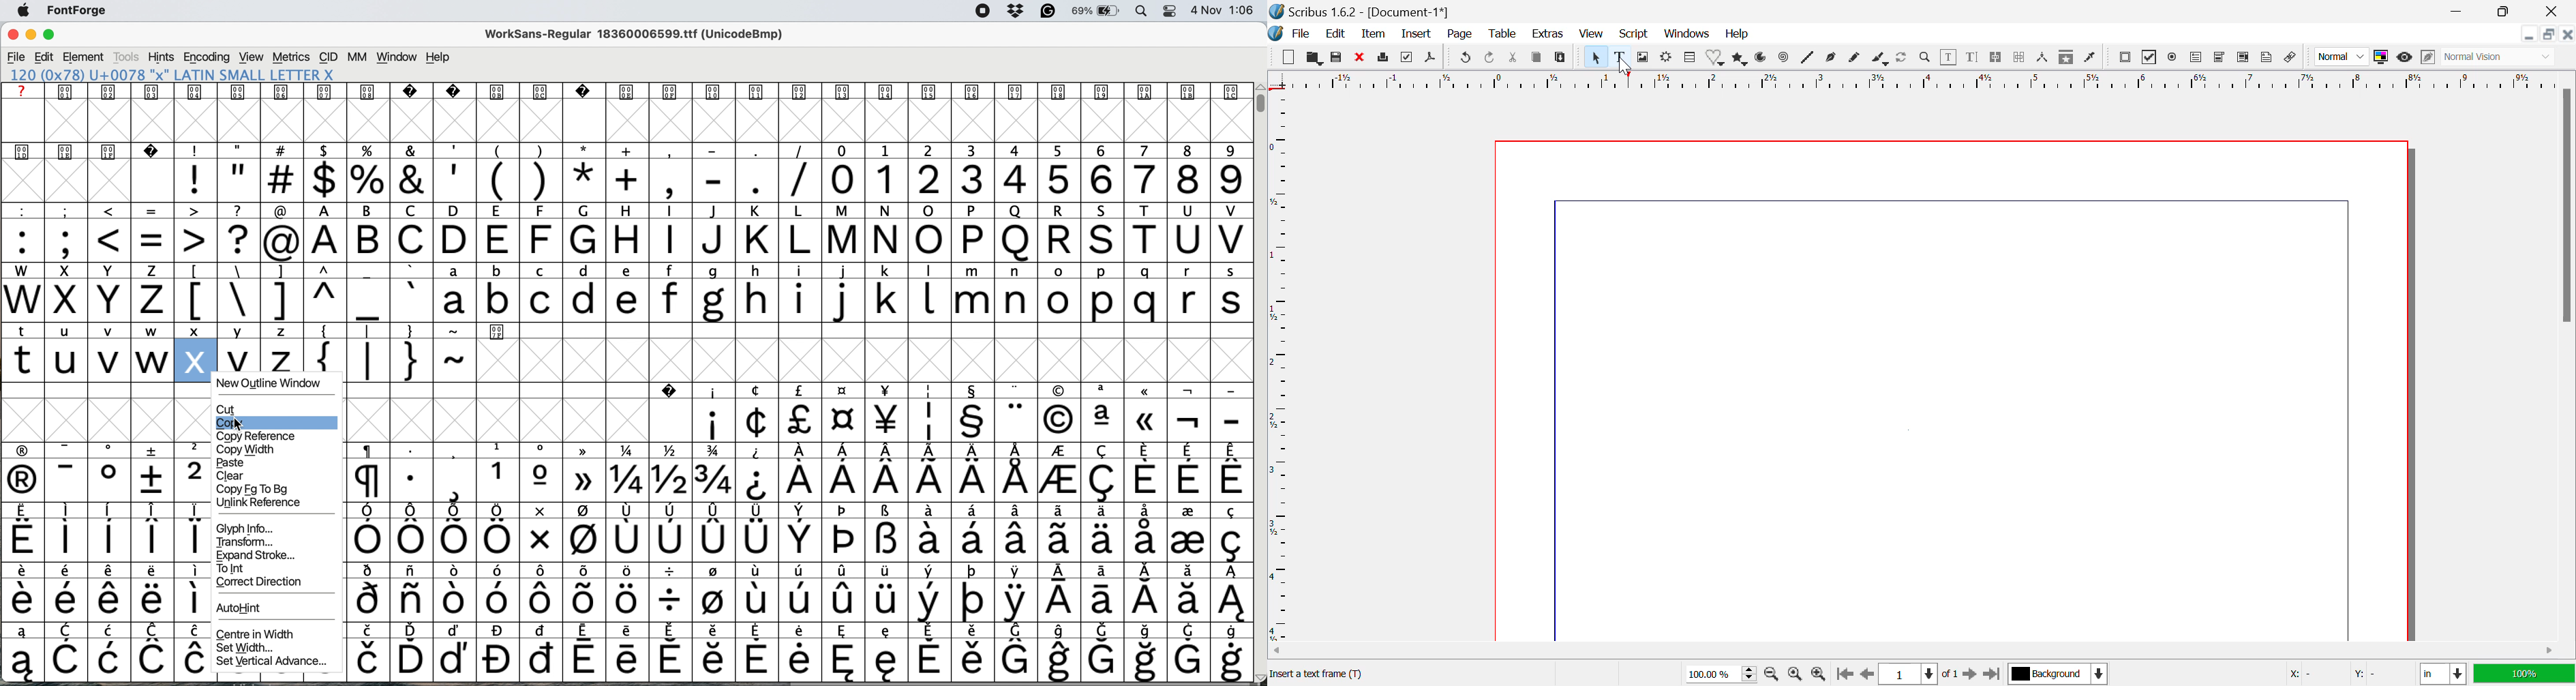  I want to click on special characters , so click(52, 330).